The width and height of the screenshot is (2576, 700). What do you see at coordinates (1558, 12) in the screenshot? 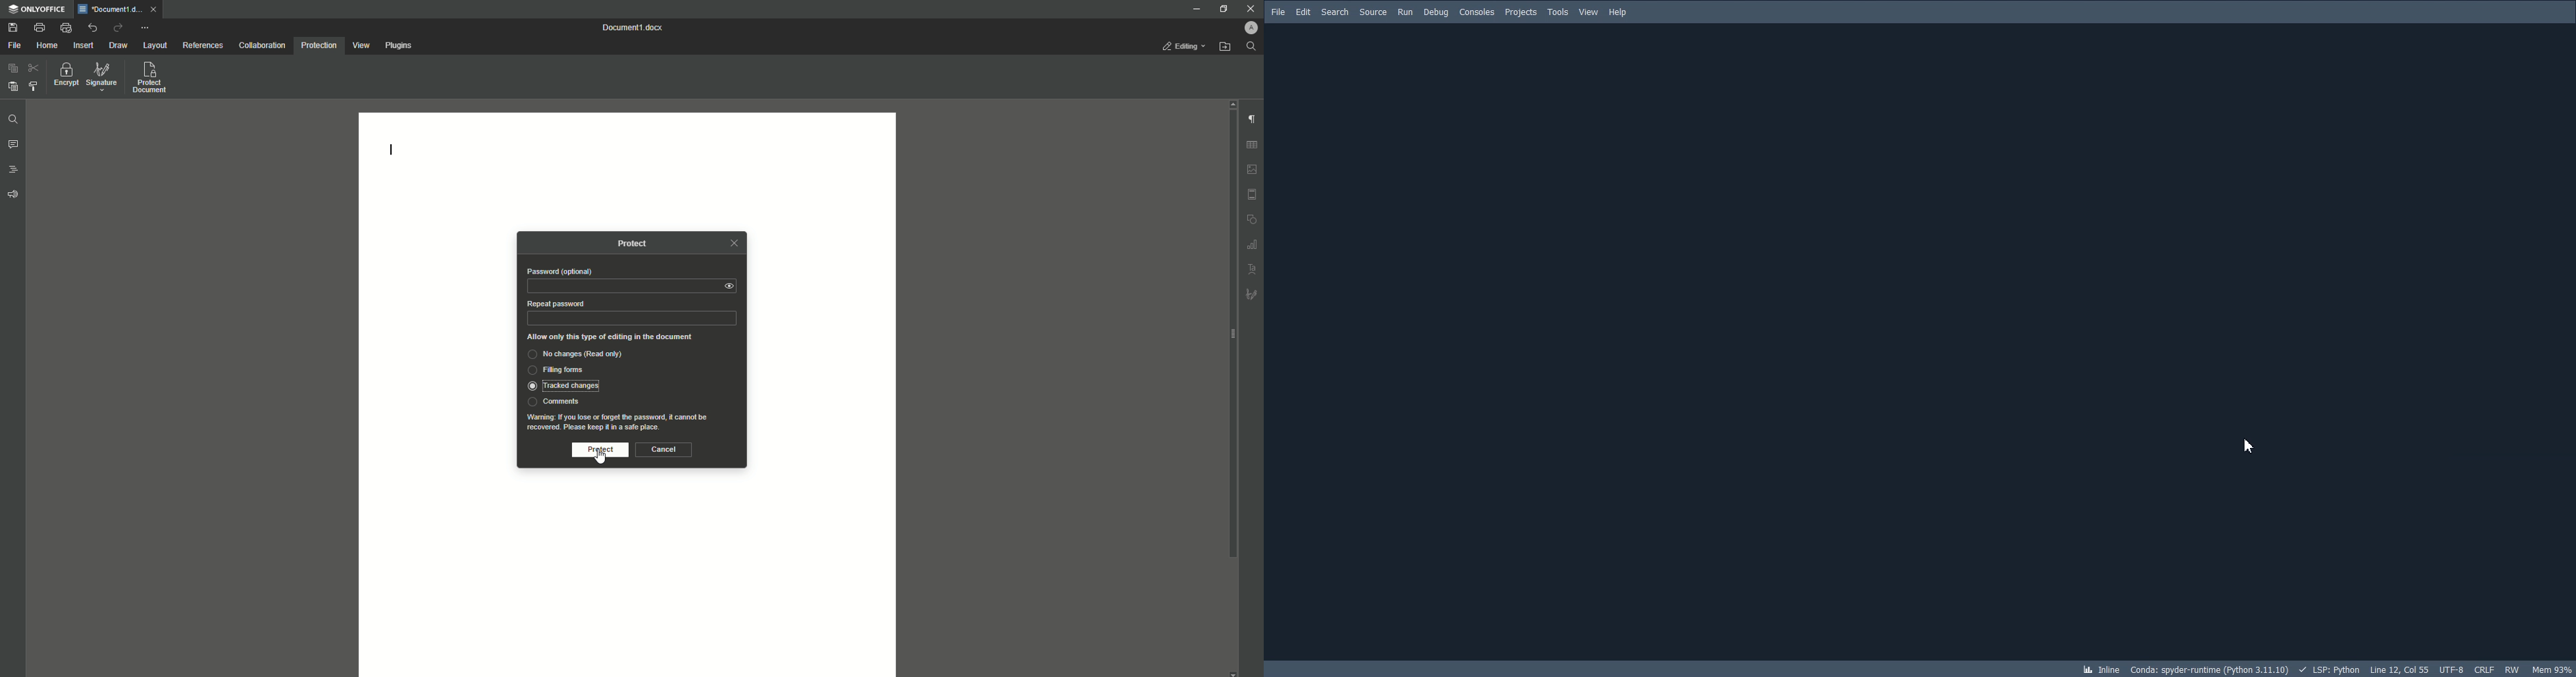
I see `Tools` at bounding box center [1558, 12].